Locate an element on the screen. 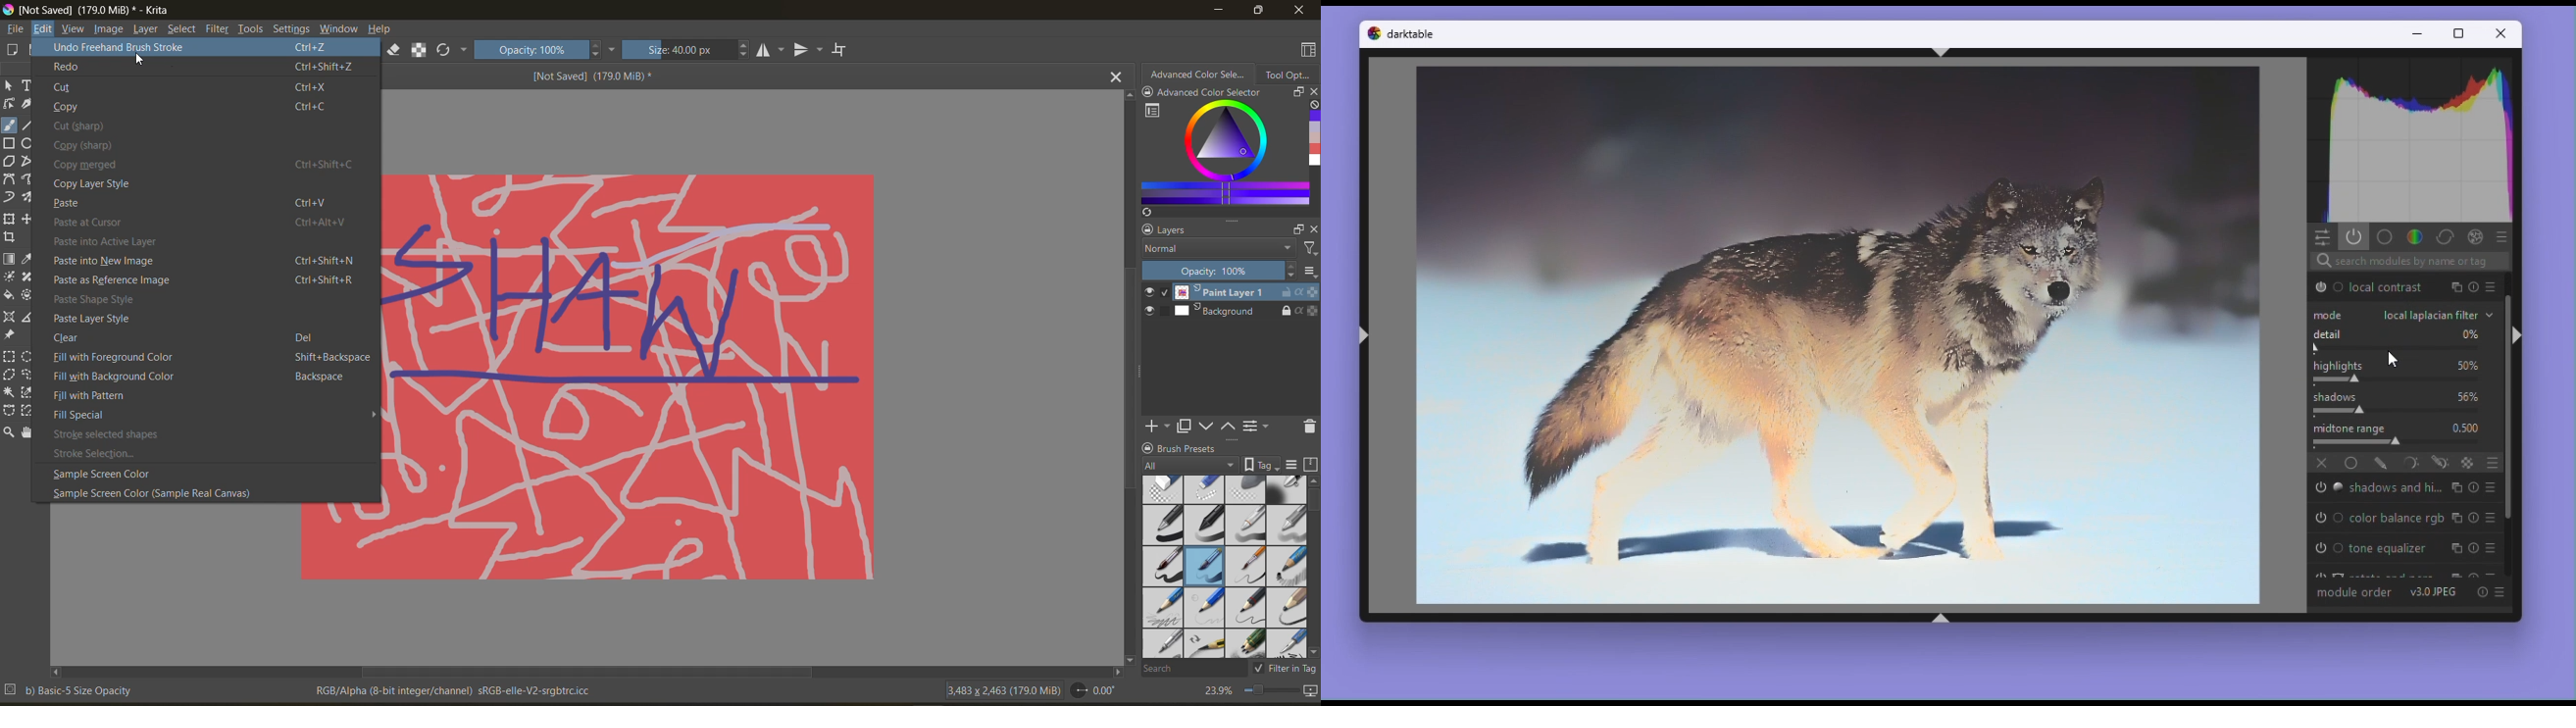 The width and height of the screenshot is (2576, 728). Ellipse tool is located at coordinates (29, 142).